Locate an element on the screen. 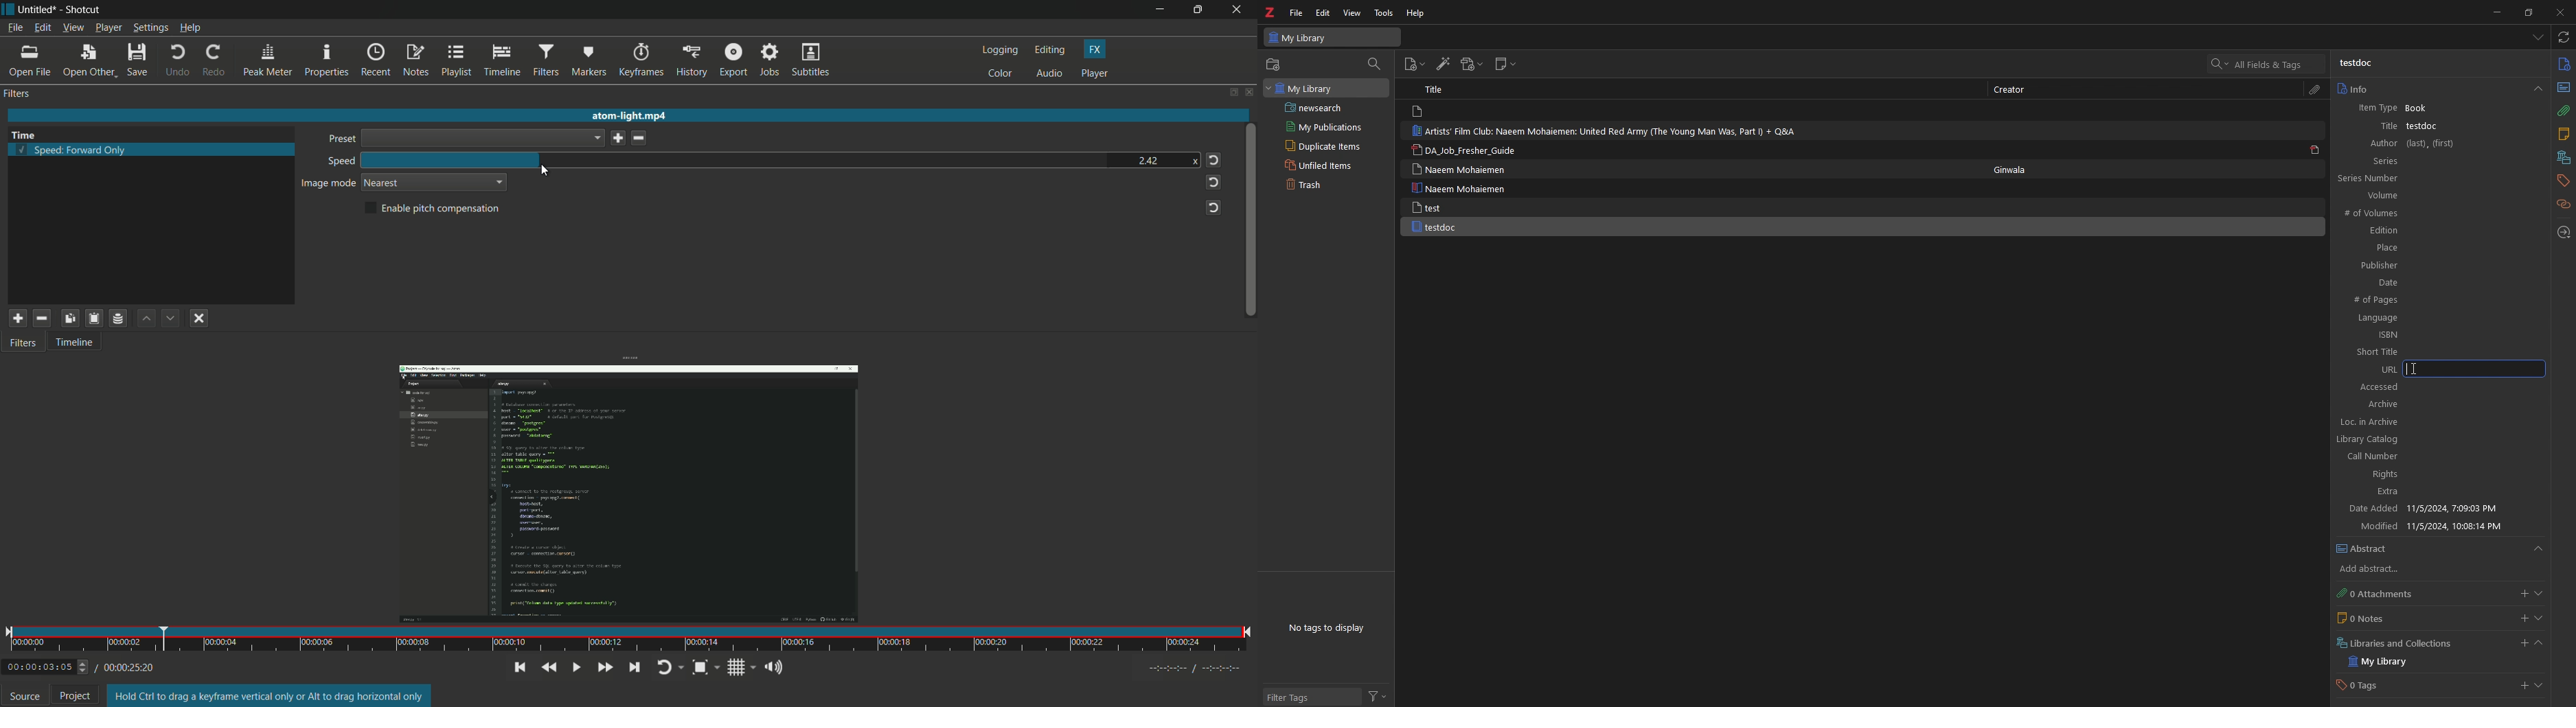  edit is located at coordinates (1324, 12).